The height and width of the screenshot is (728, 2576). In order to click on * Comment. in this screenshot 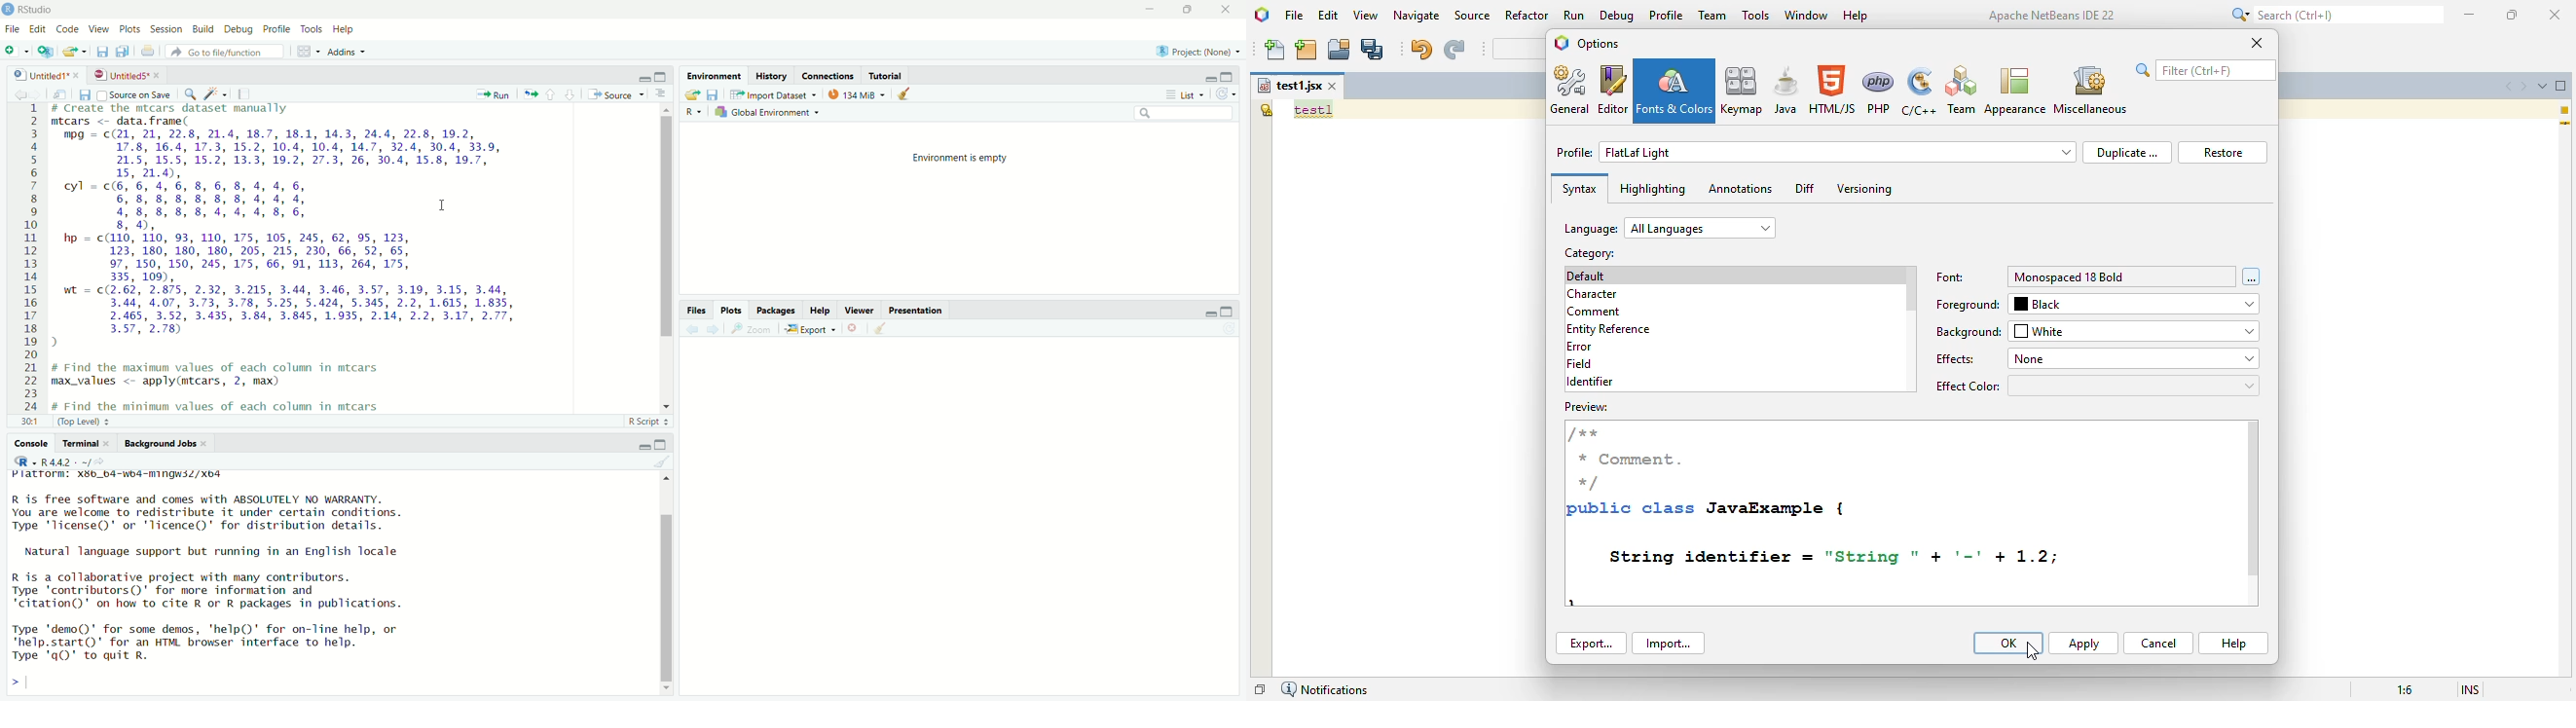, I will do `click(1632, 461)`.